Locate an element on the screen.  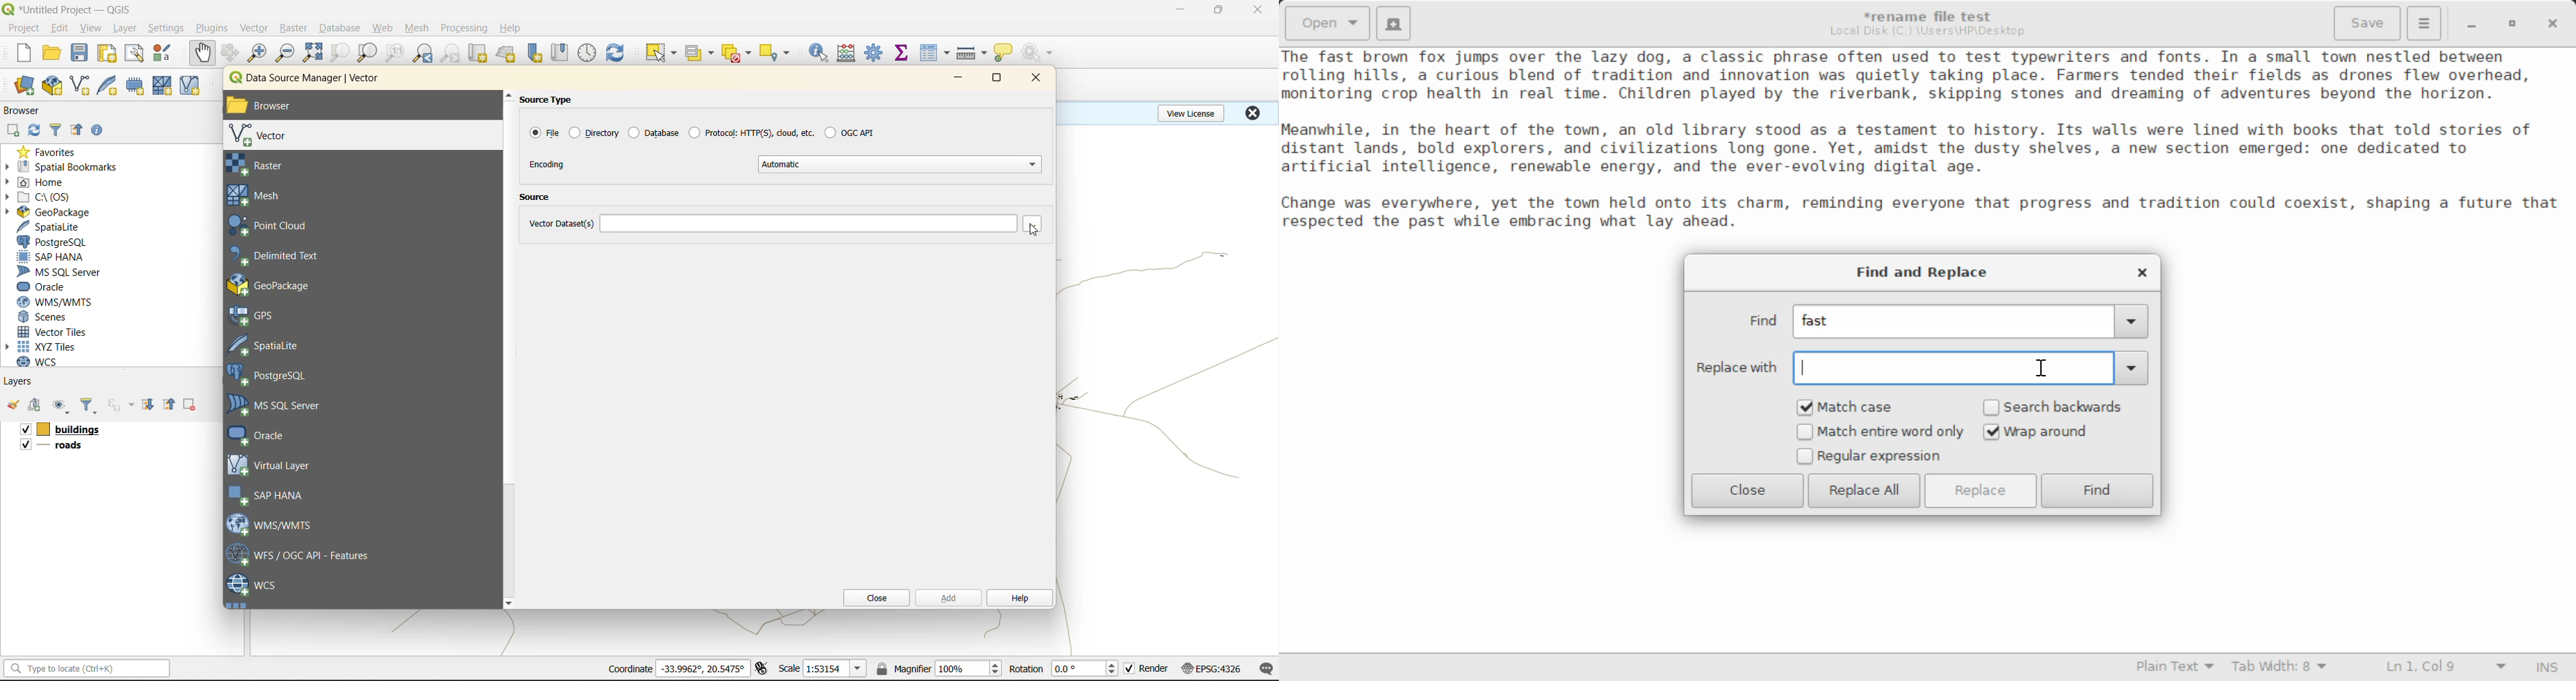
raster is located at coordinates (279, 165).